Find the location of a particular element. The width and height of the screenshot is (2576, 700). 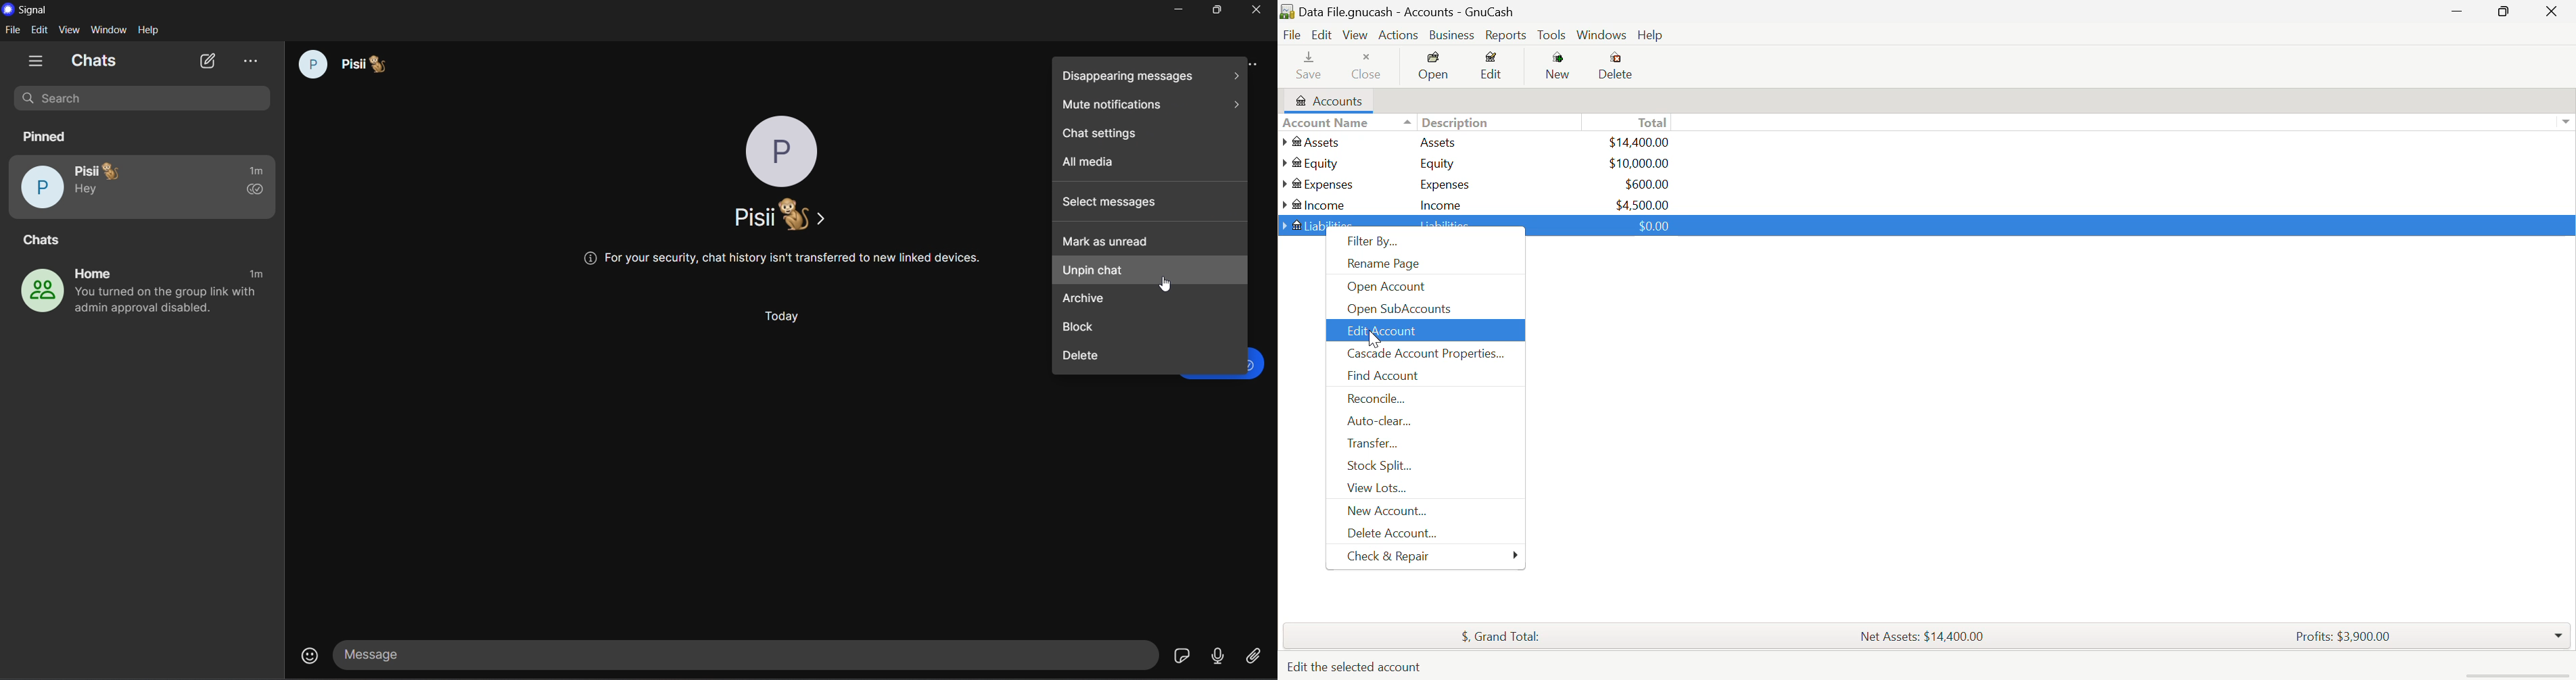

Reports is located at coordinates (1509, 35).